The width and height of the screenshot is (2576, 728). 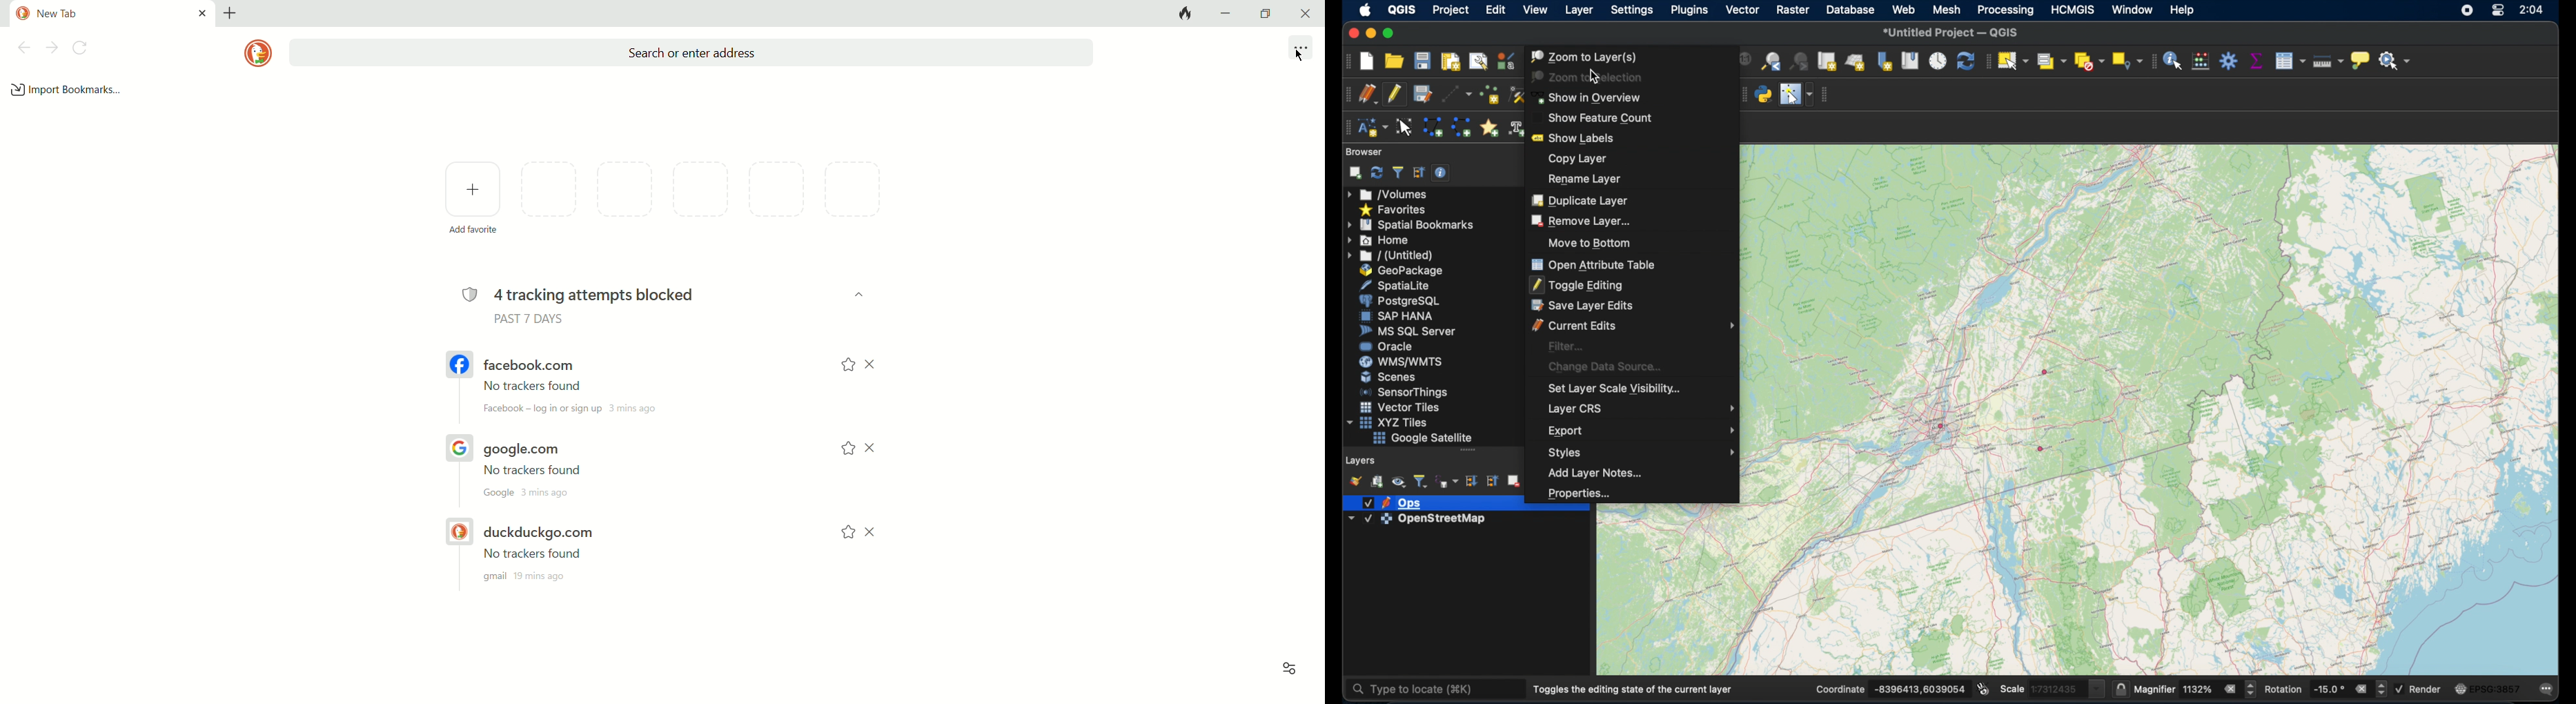 I want to click on toggles the editing state of current layer, so click(x=1631, y=688).